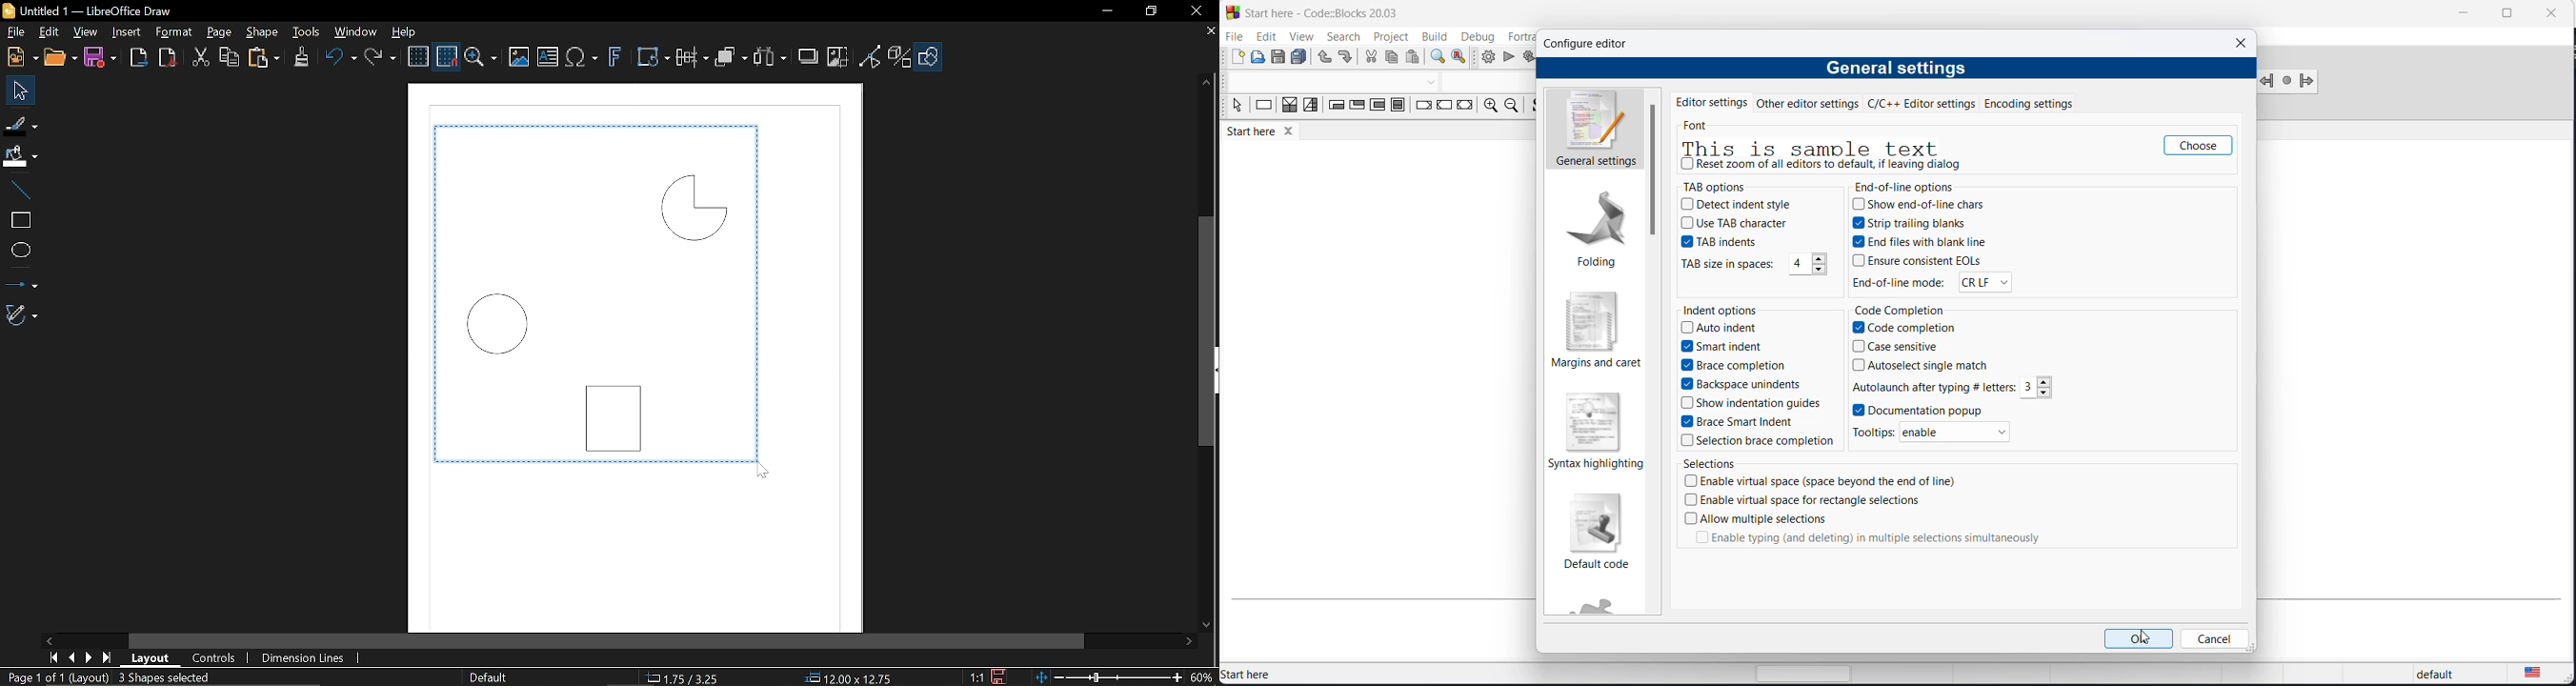 This screenshot has width=2576, height=700. I want to click on 1.75/3.25 (cursor location), so click(687, 676).